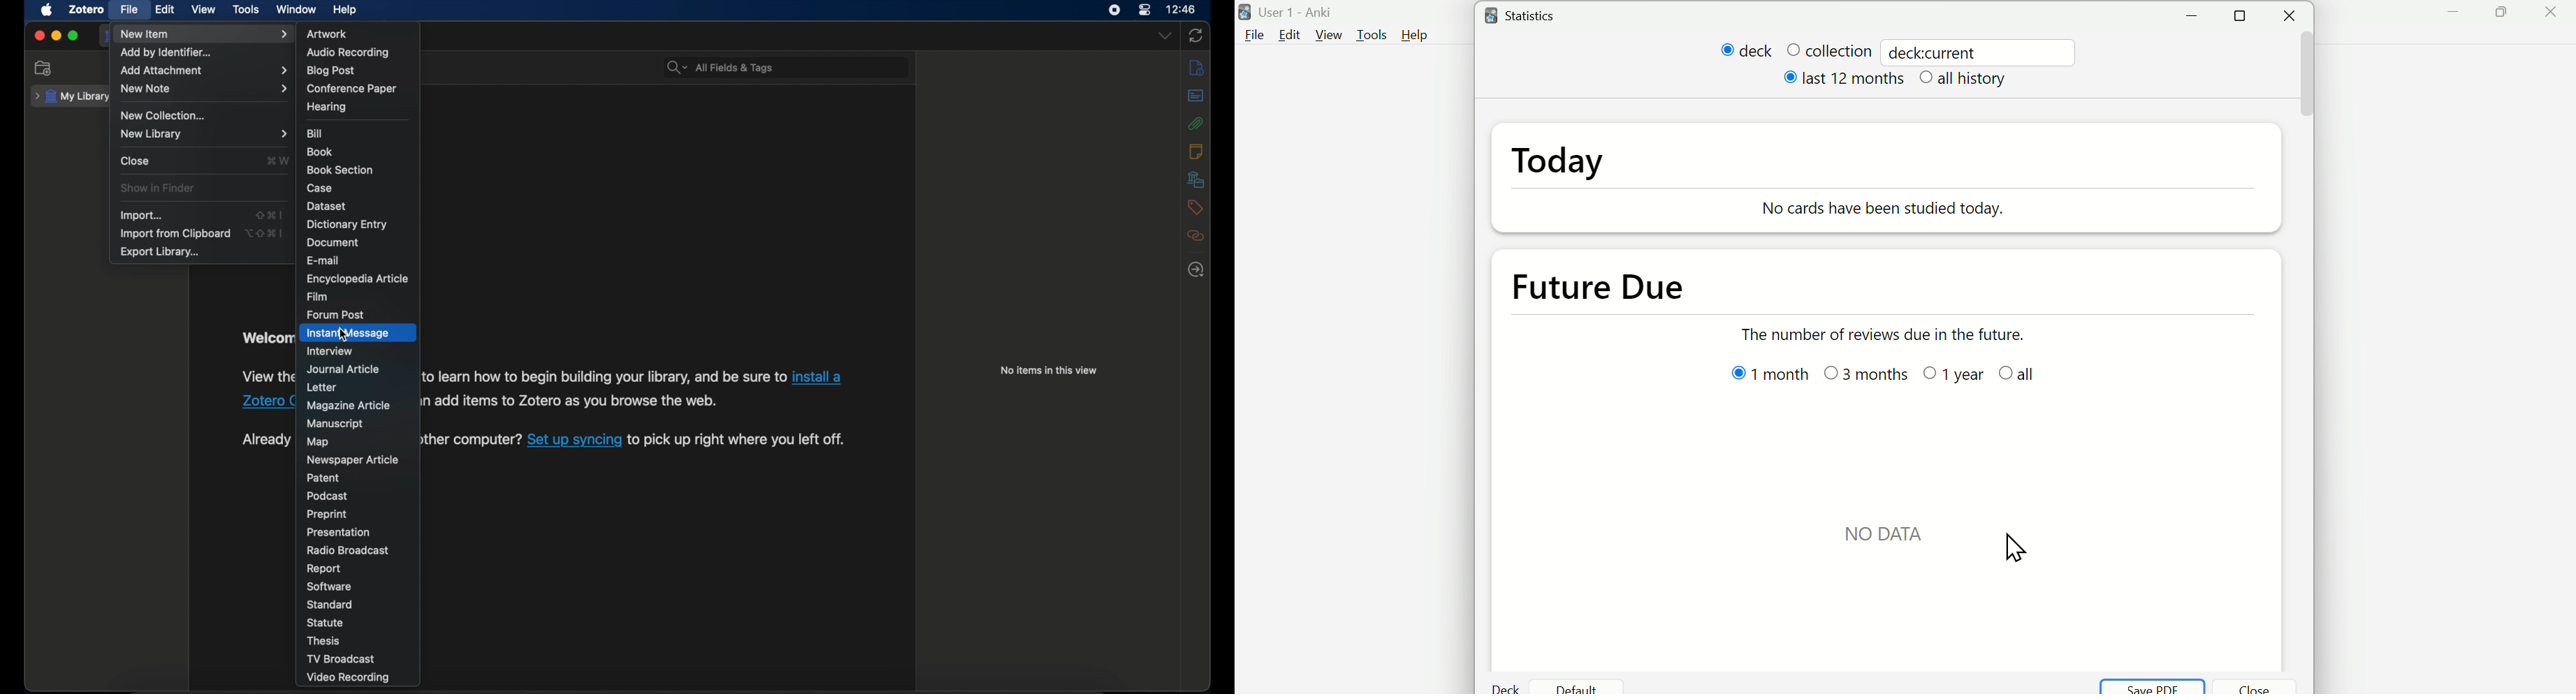 This screenshot has height=700, width=2576. Describe the element at coordinates (1833, 48) in the screenshot. I see `collection` at that location.